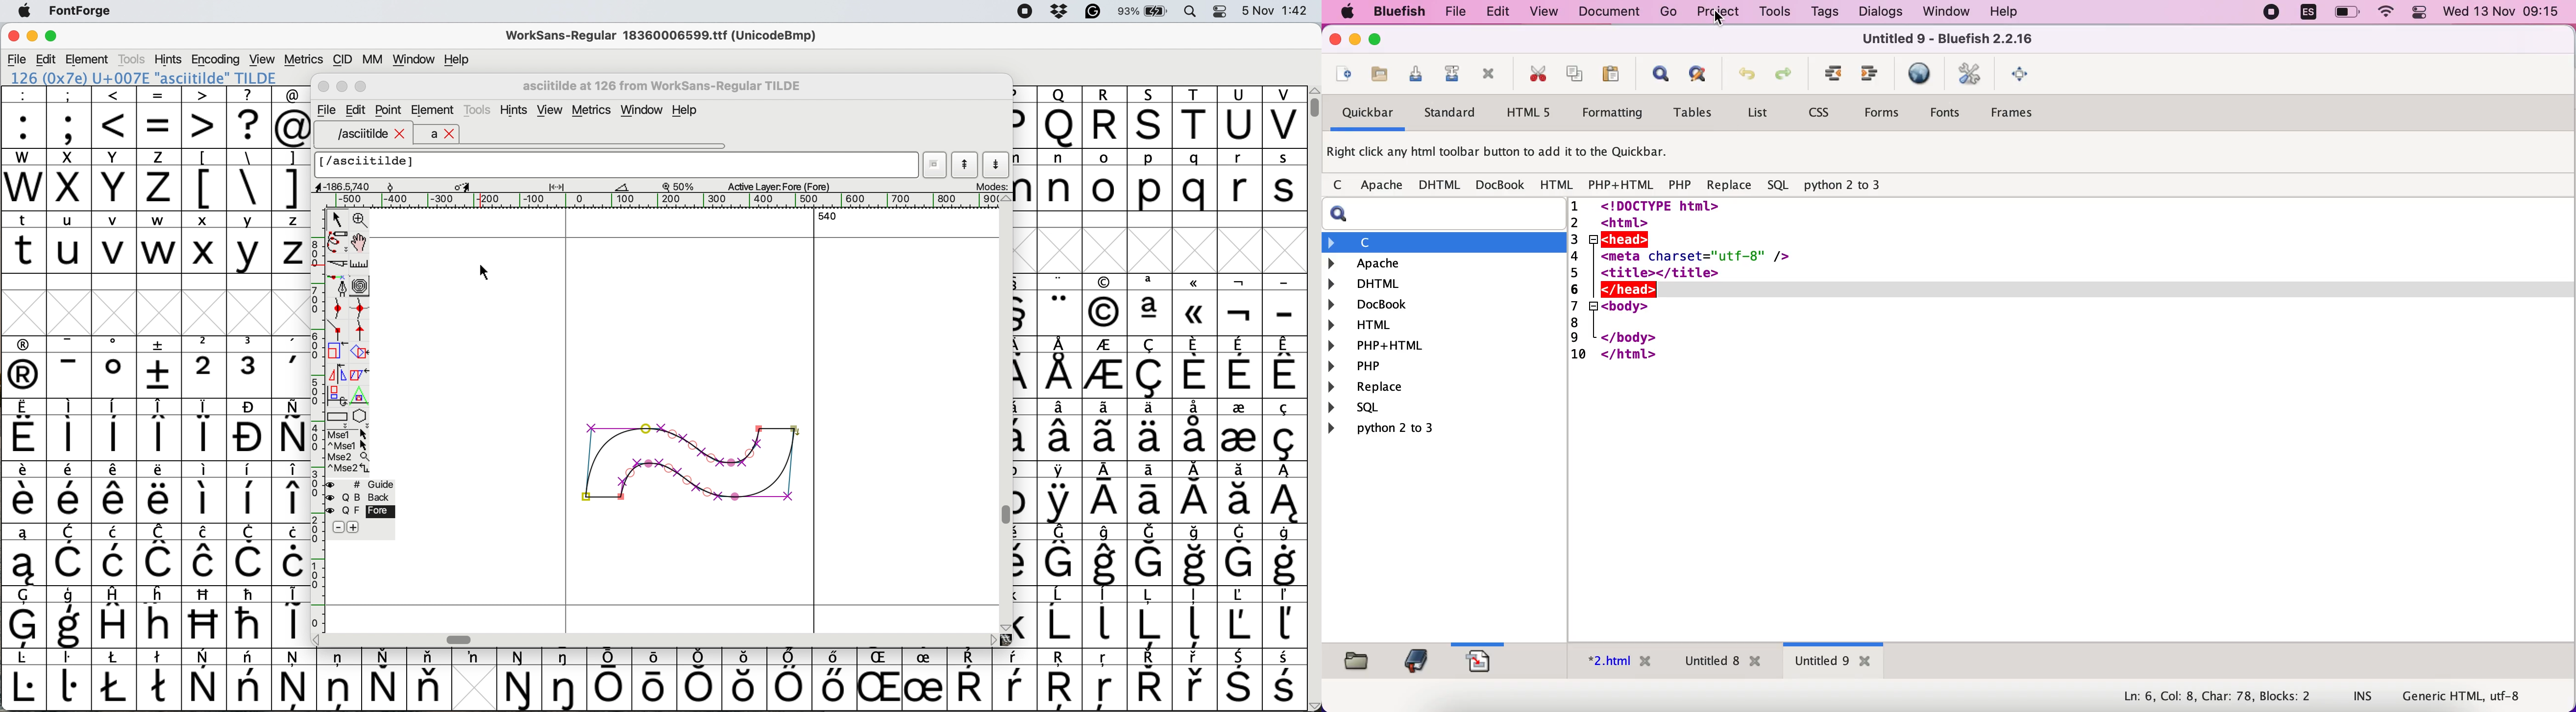 The height and width of the screenshot is (728, 2576). What do you see at coordinates (1105, 118) in the screenshot?
I see `R` at bounding box center [1105, 118].